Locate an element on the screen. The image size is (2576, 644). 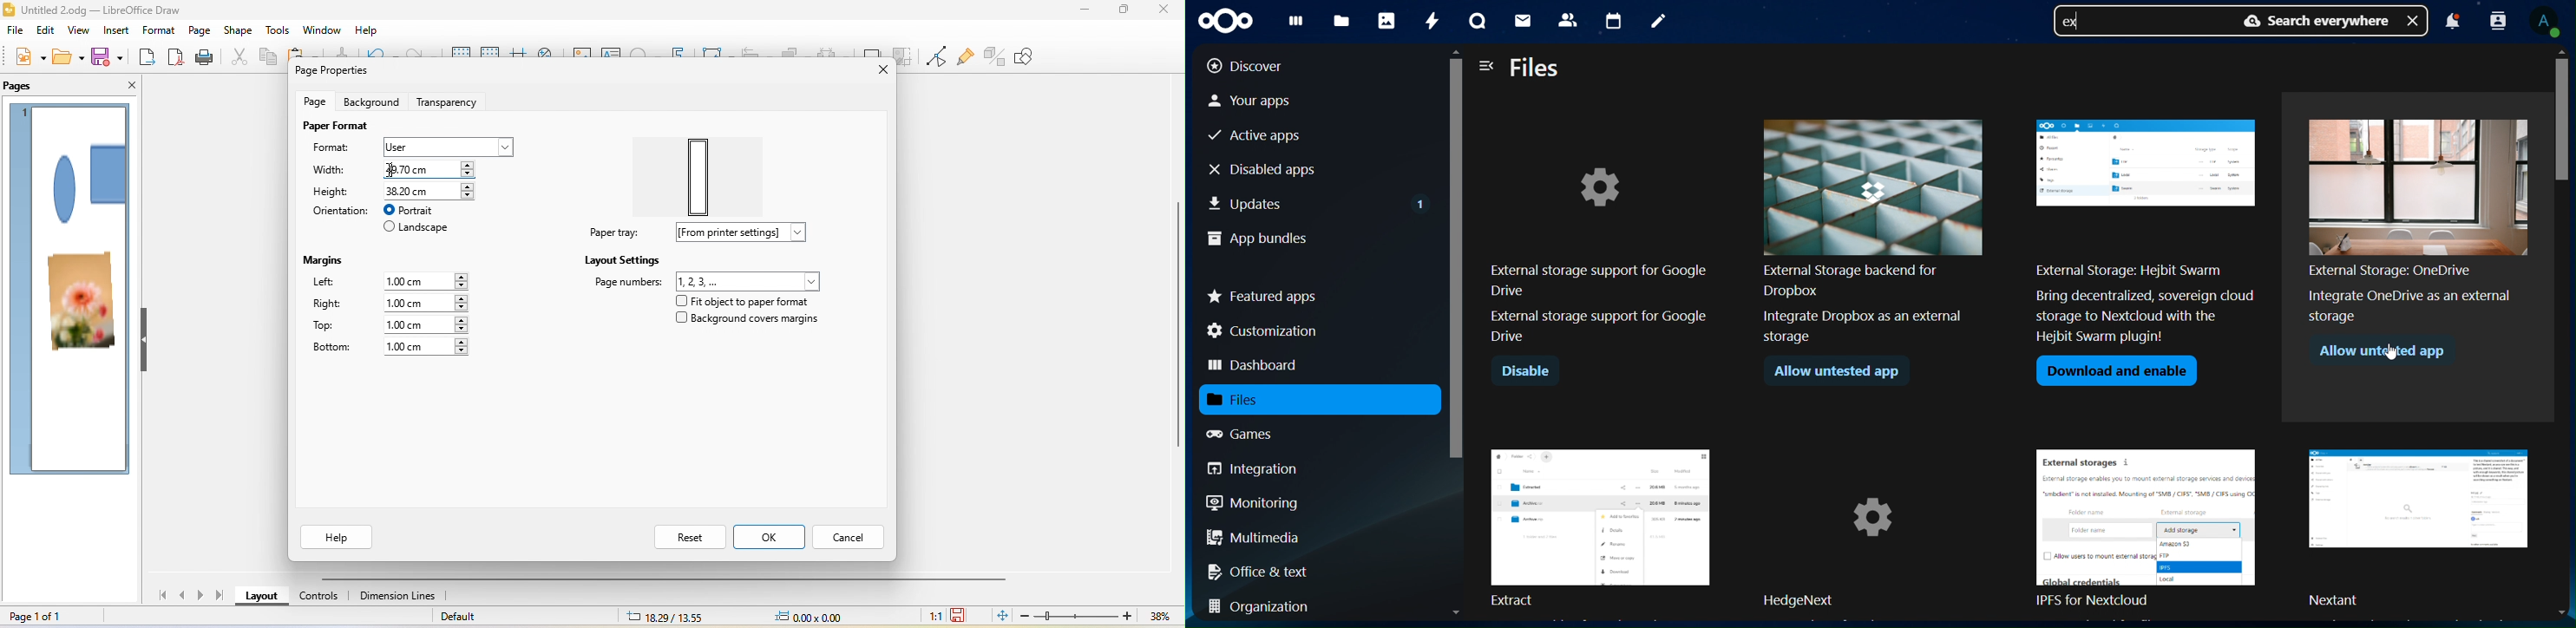
49.70 cm is located at coordinates (429, 170).